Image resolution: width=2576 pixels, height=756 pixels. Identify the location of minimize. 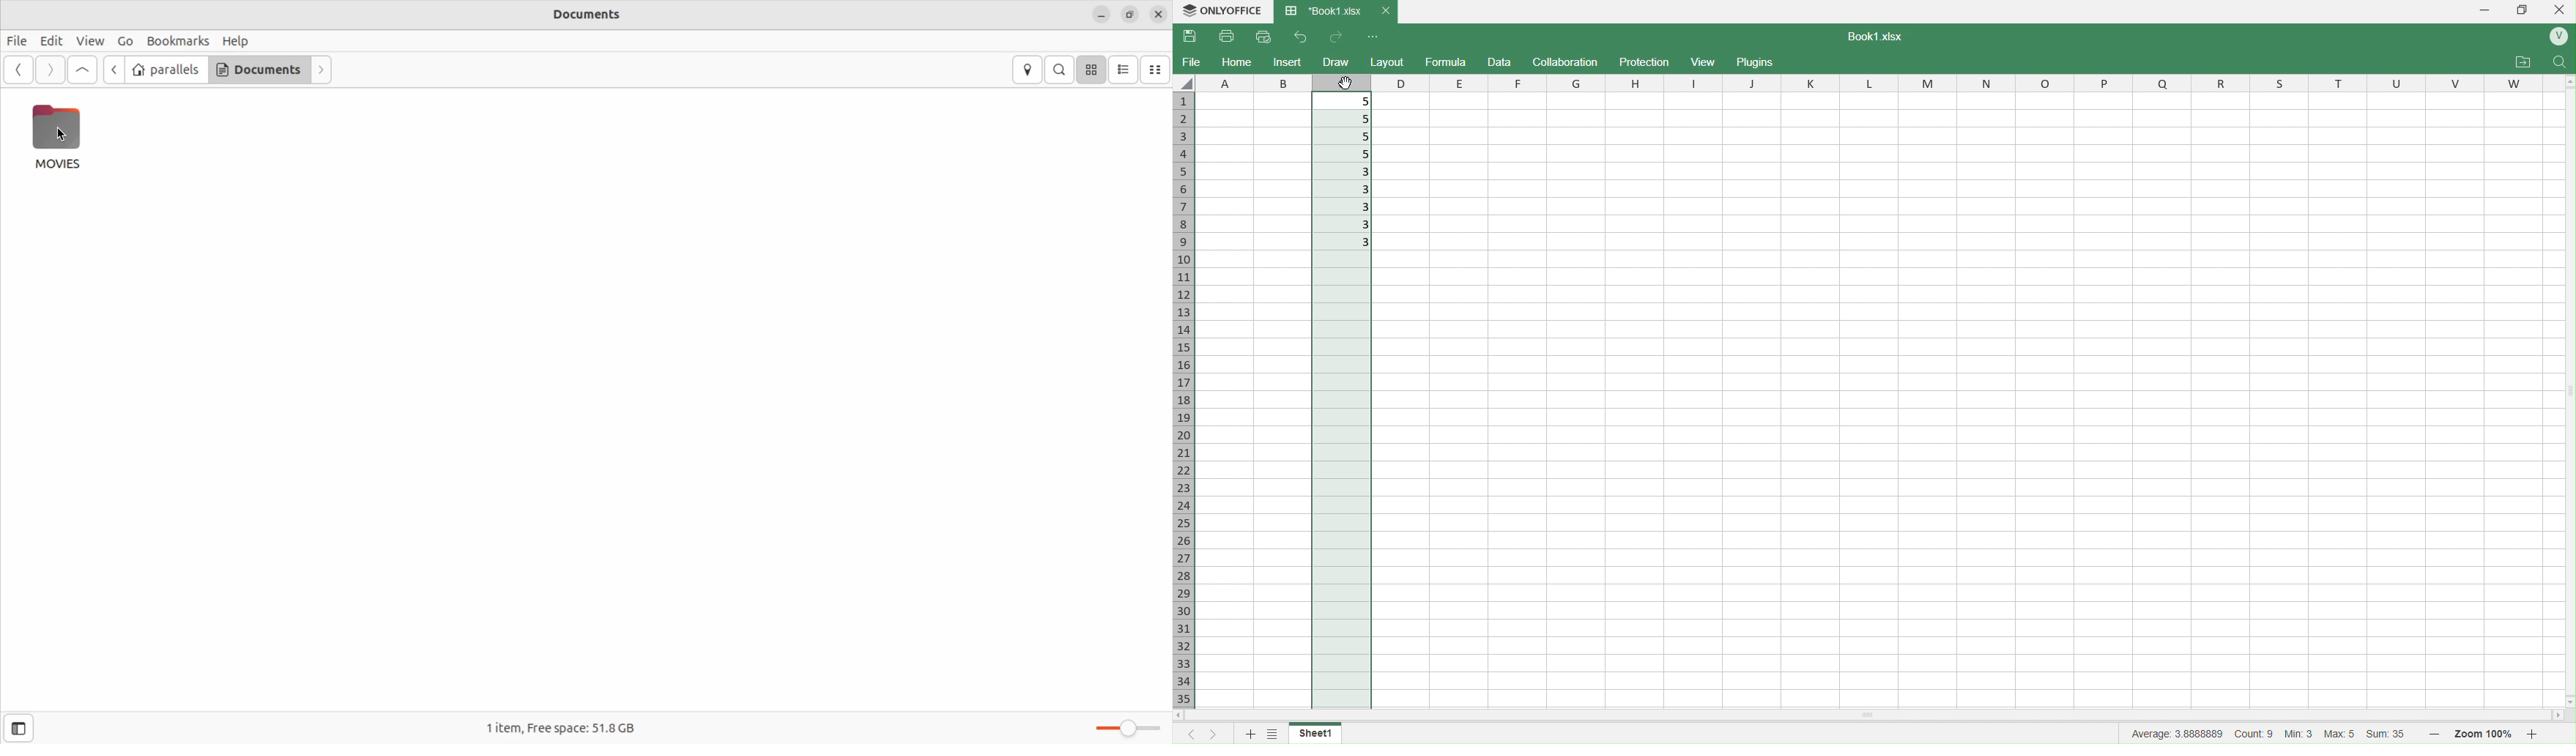
(1102, 13).